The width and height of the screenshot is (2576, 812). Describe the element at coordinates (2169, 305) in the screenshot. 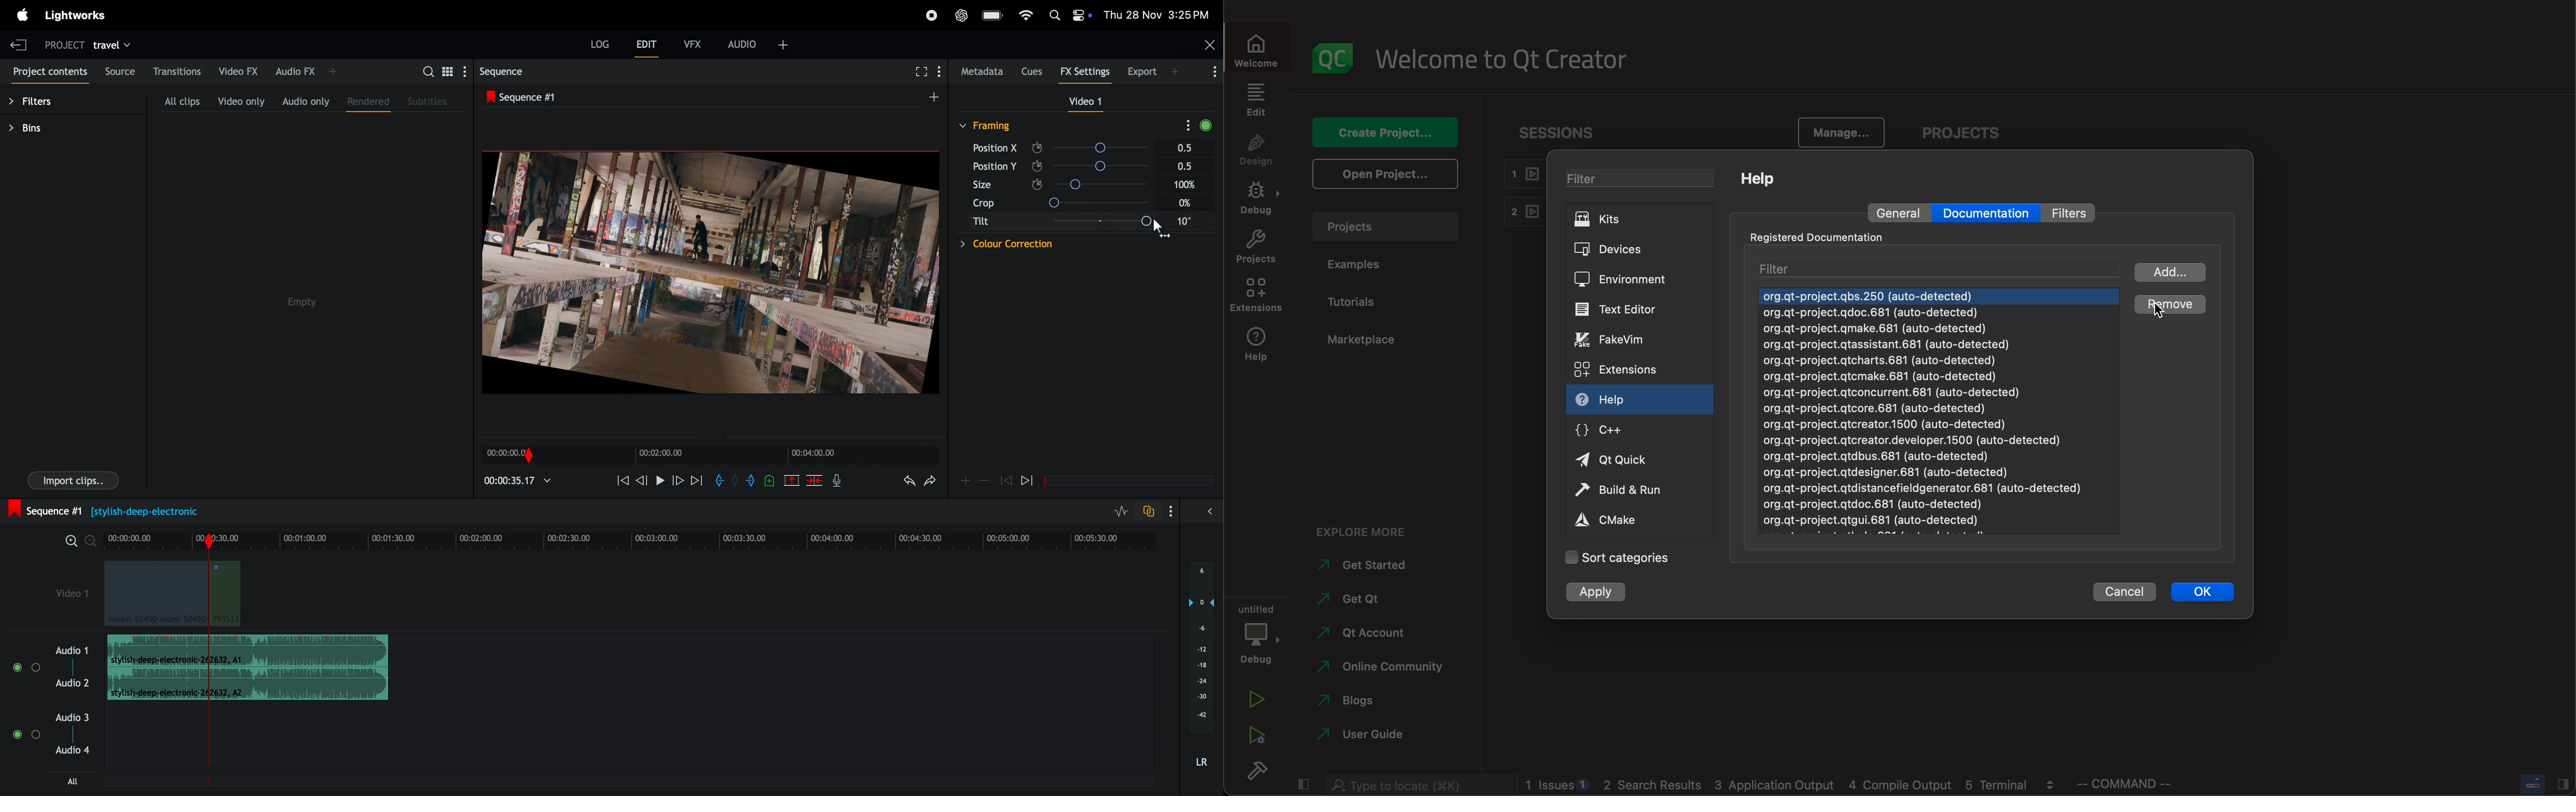

I see `clicked` at that location.